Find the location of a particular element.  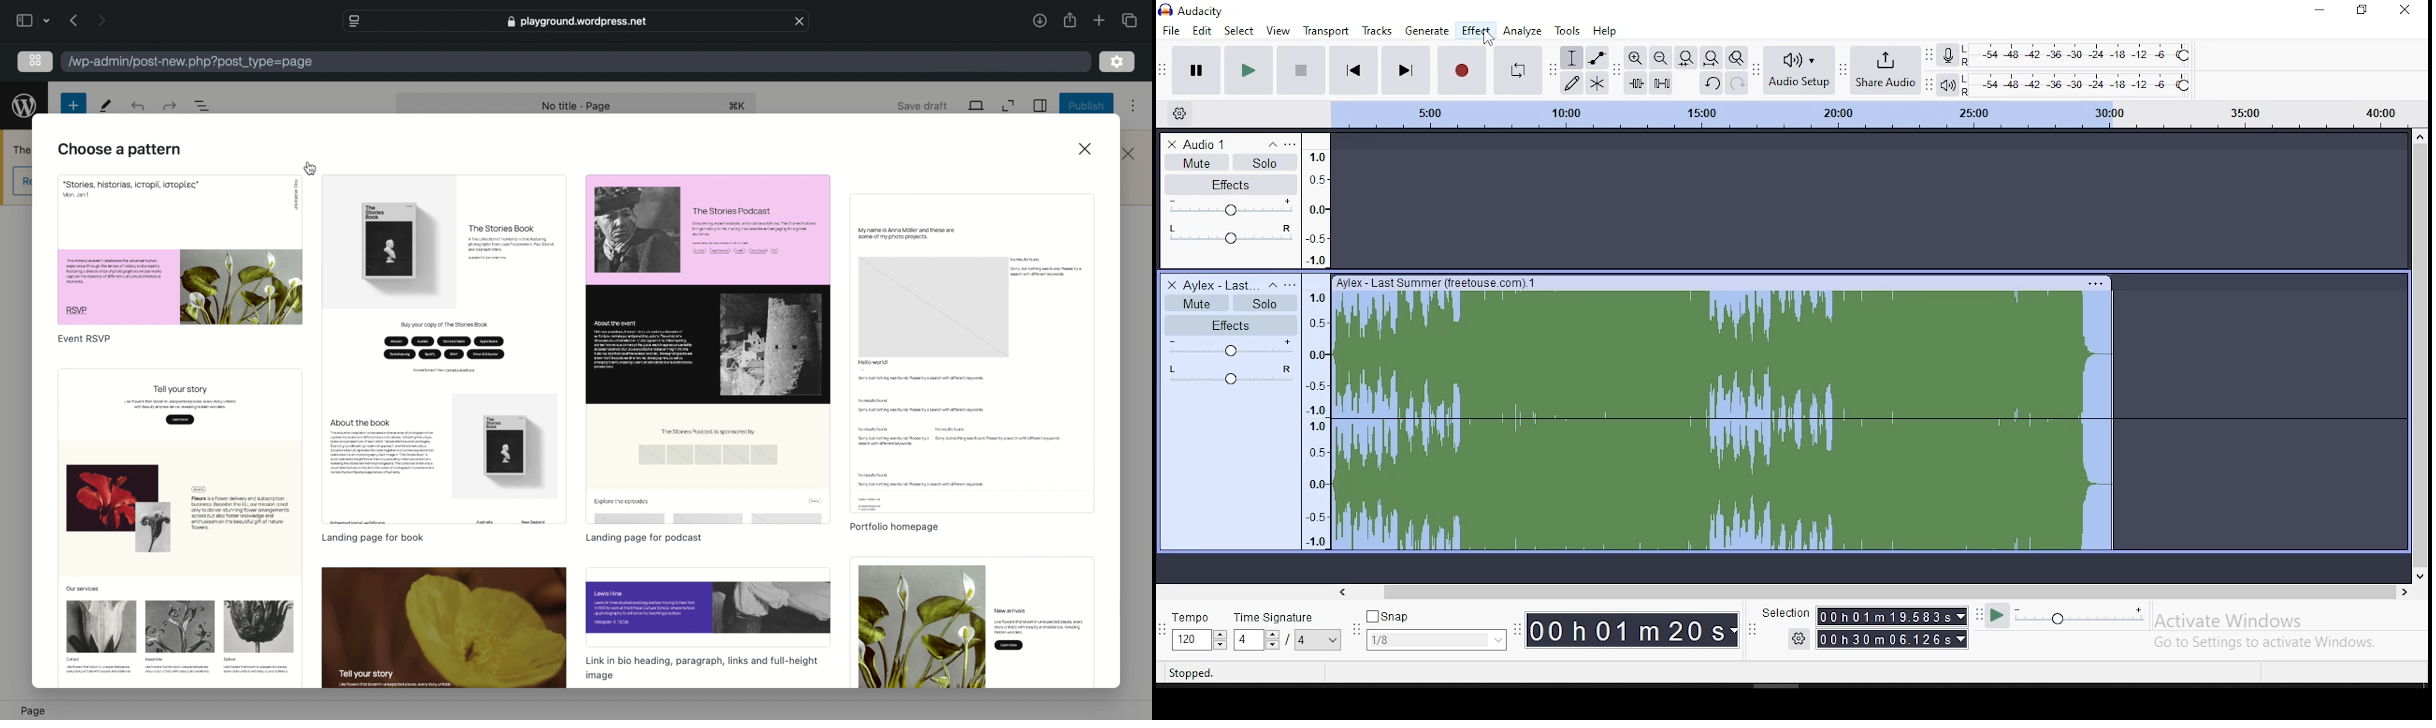

cursor is located at coordinates (309, 168).